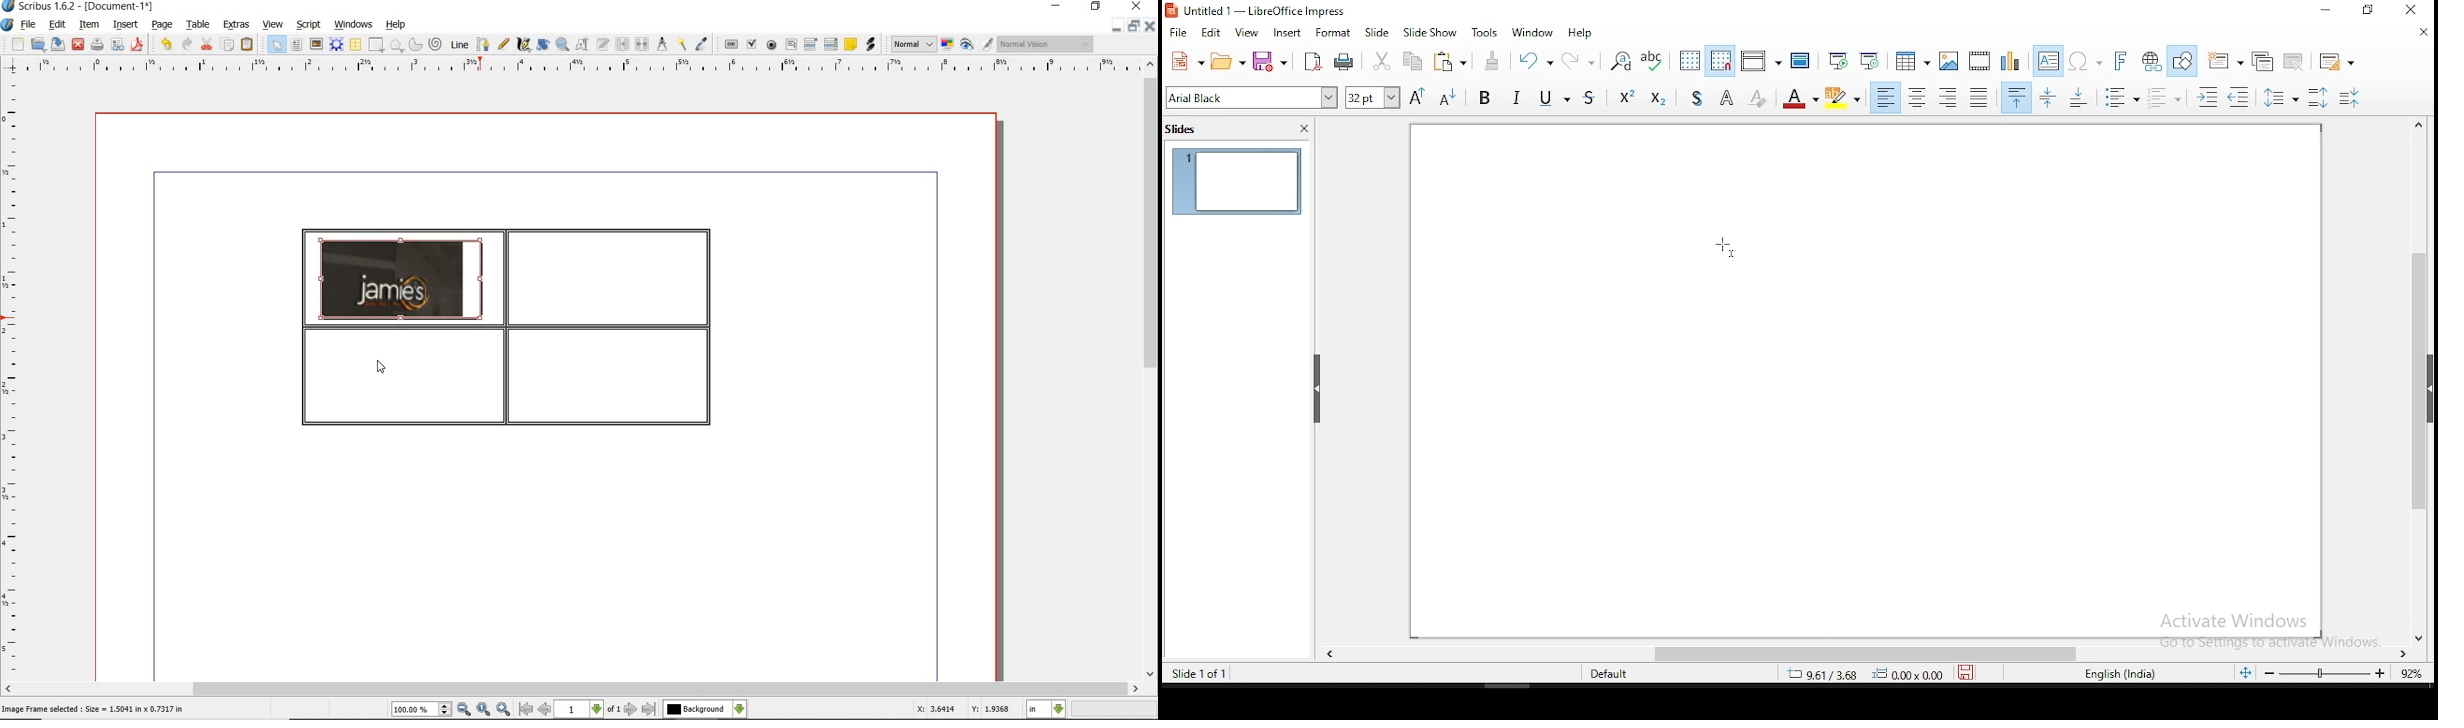 The image size is (2464, 728). I want to click on undo, so click(166, 44).